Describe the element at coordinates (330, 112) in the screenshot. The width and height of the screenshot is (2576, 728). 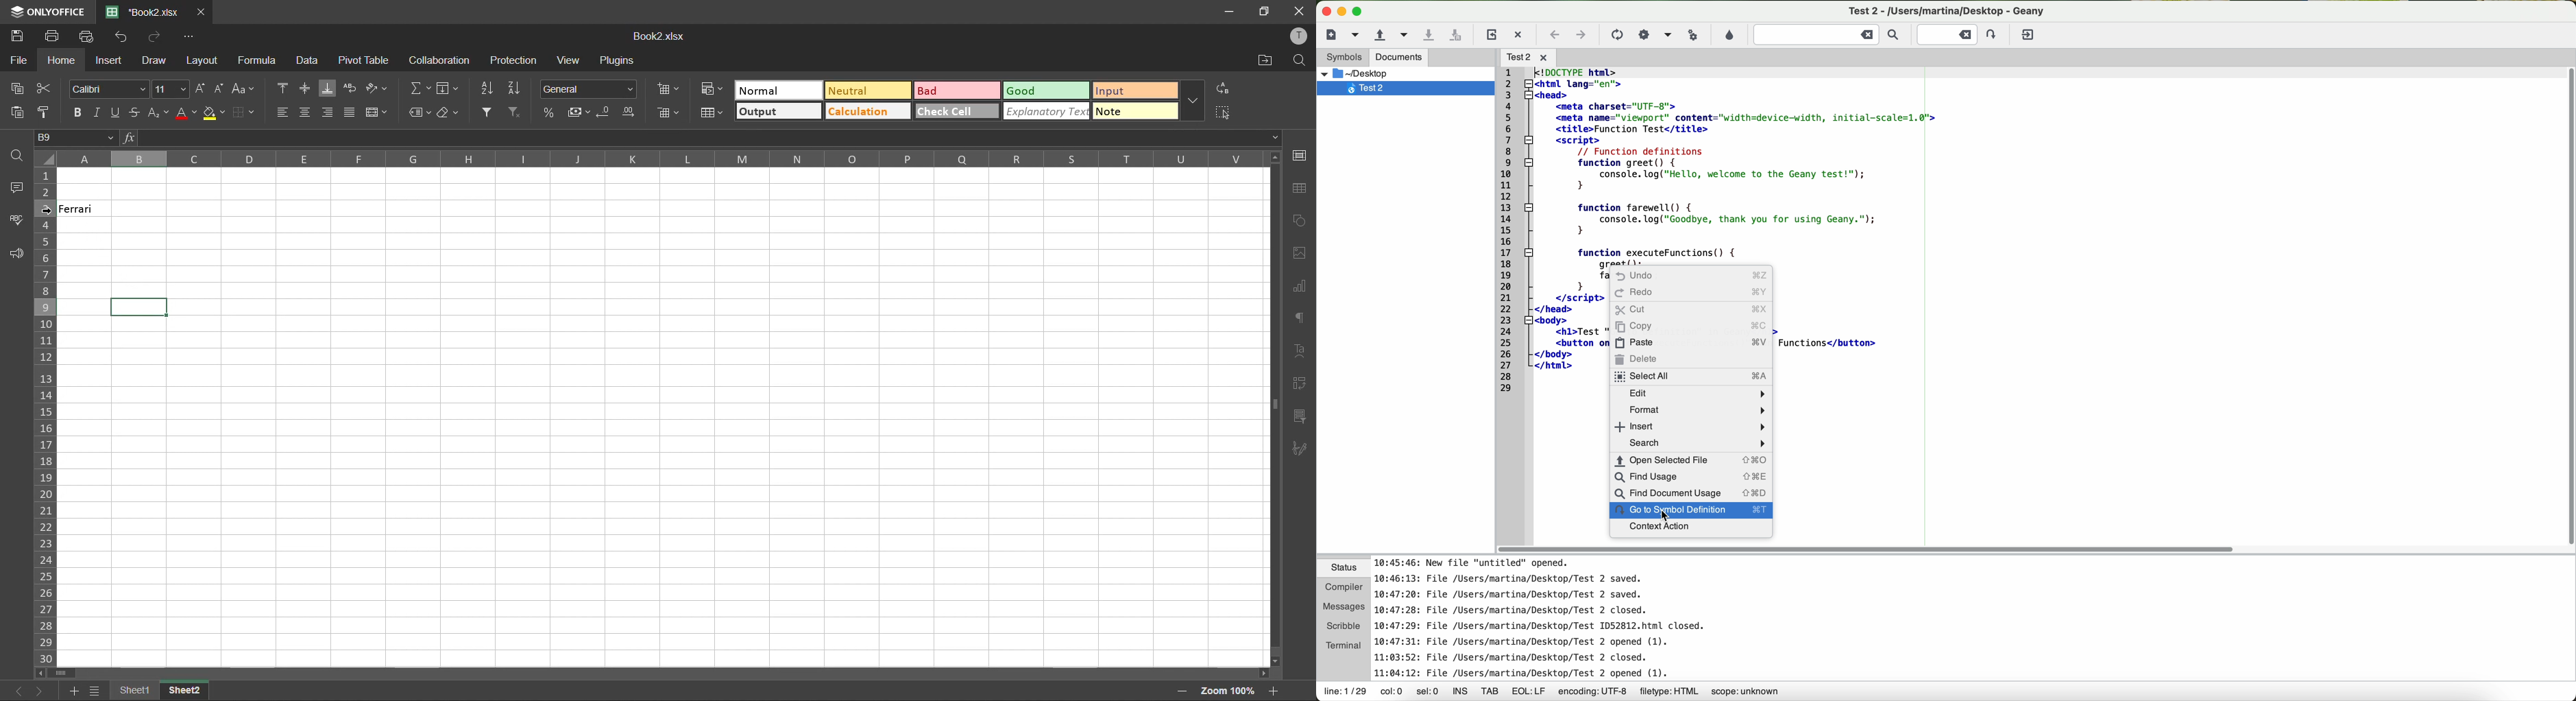
I see `align right` at that location.